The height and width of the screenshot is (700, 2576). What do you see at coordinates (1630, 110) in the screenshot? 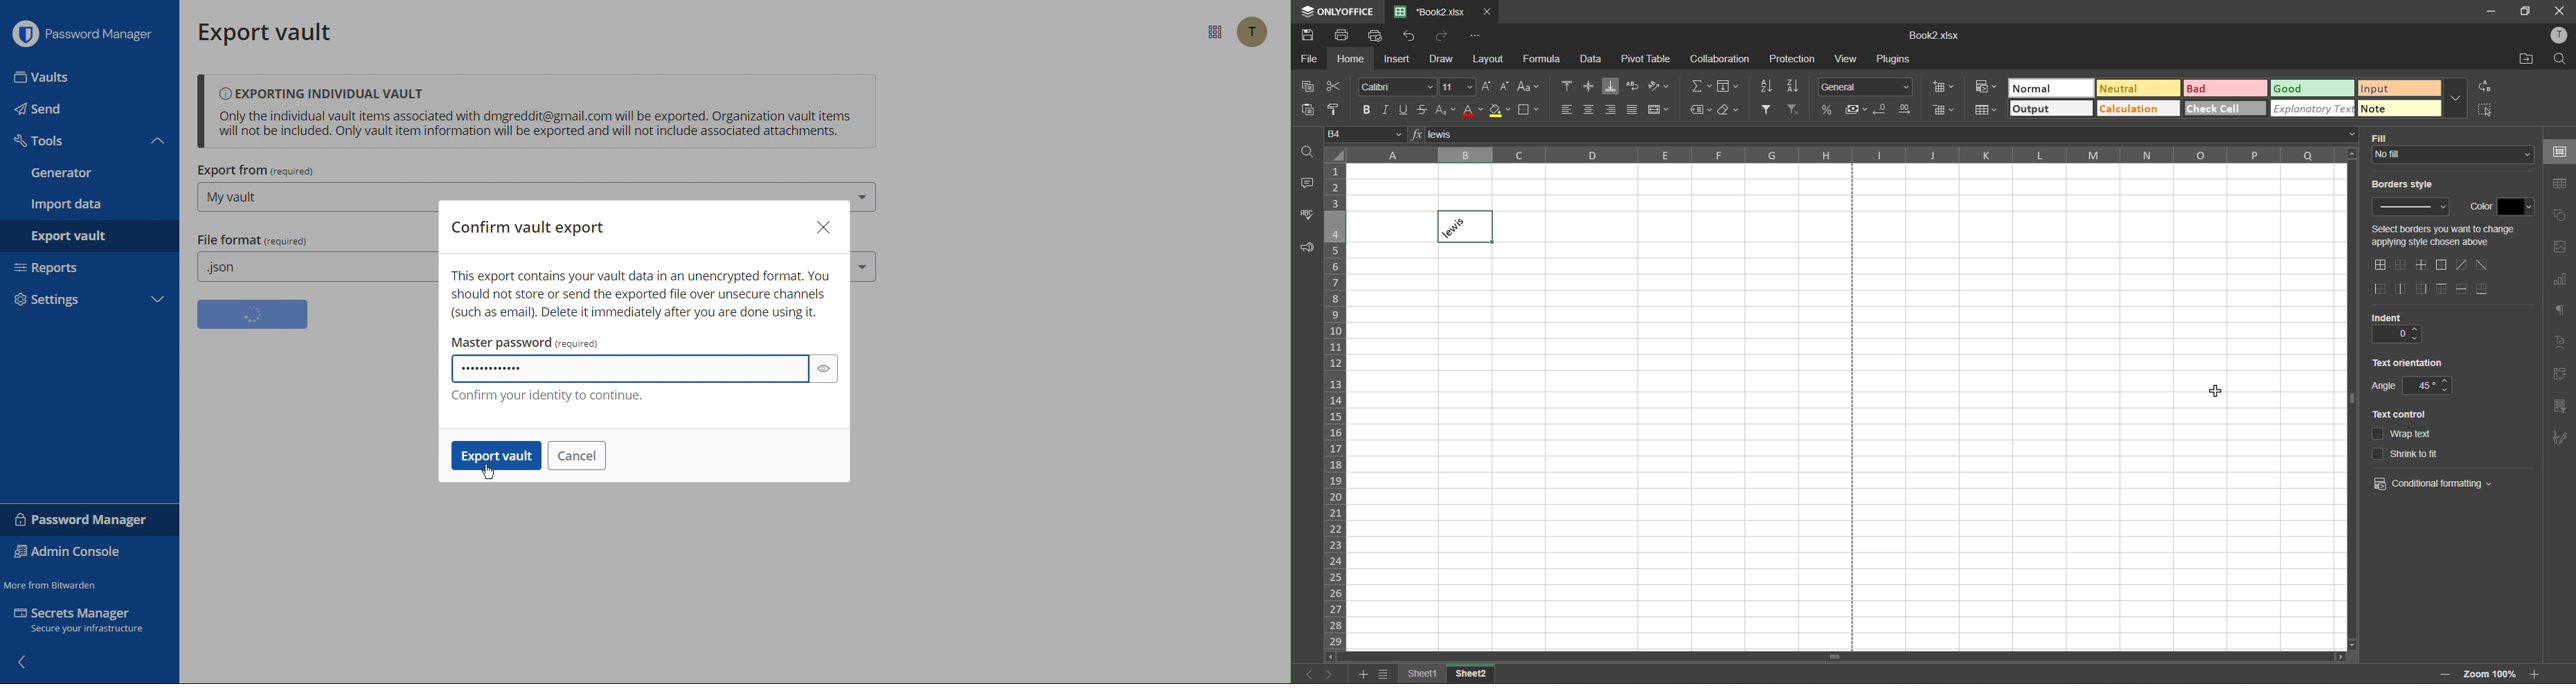
I see `justified` at bounding box center [1630, 110].